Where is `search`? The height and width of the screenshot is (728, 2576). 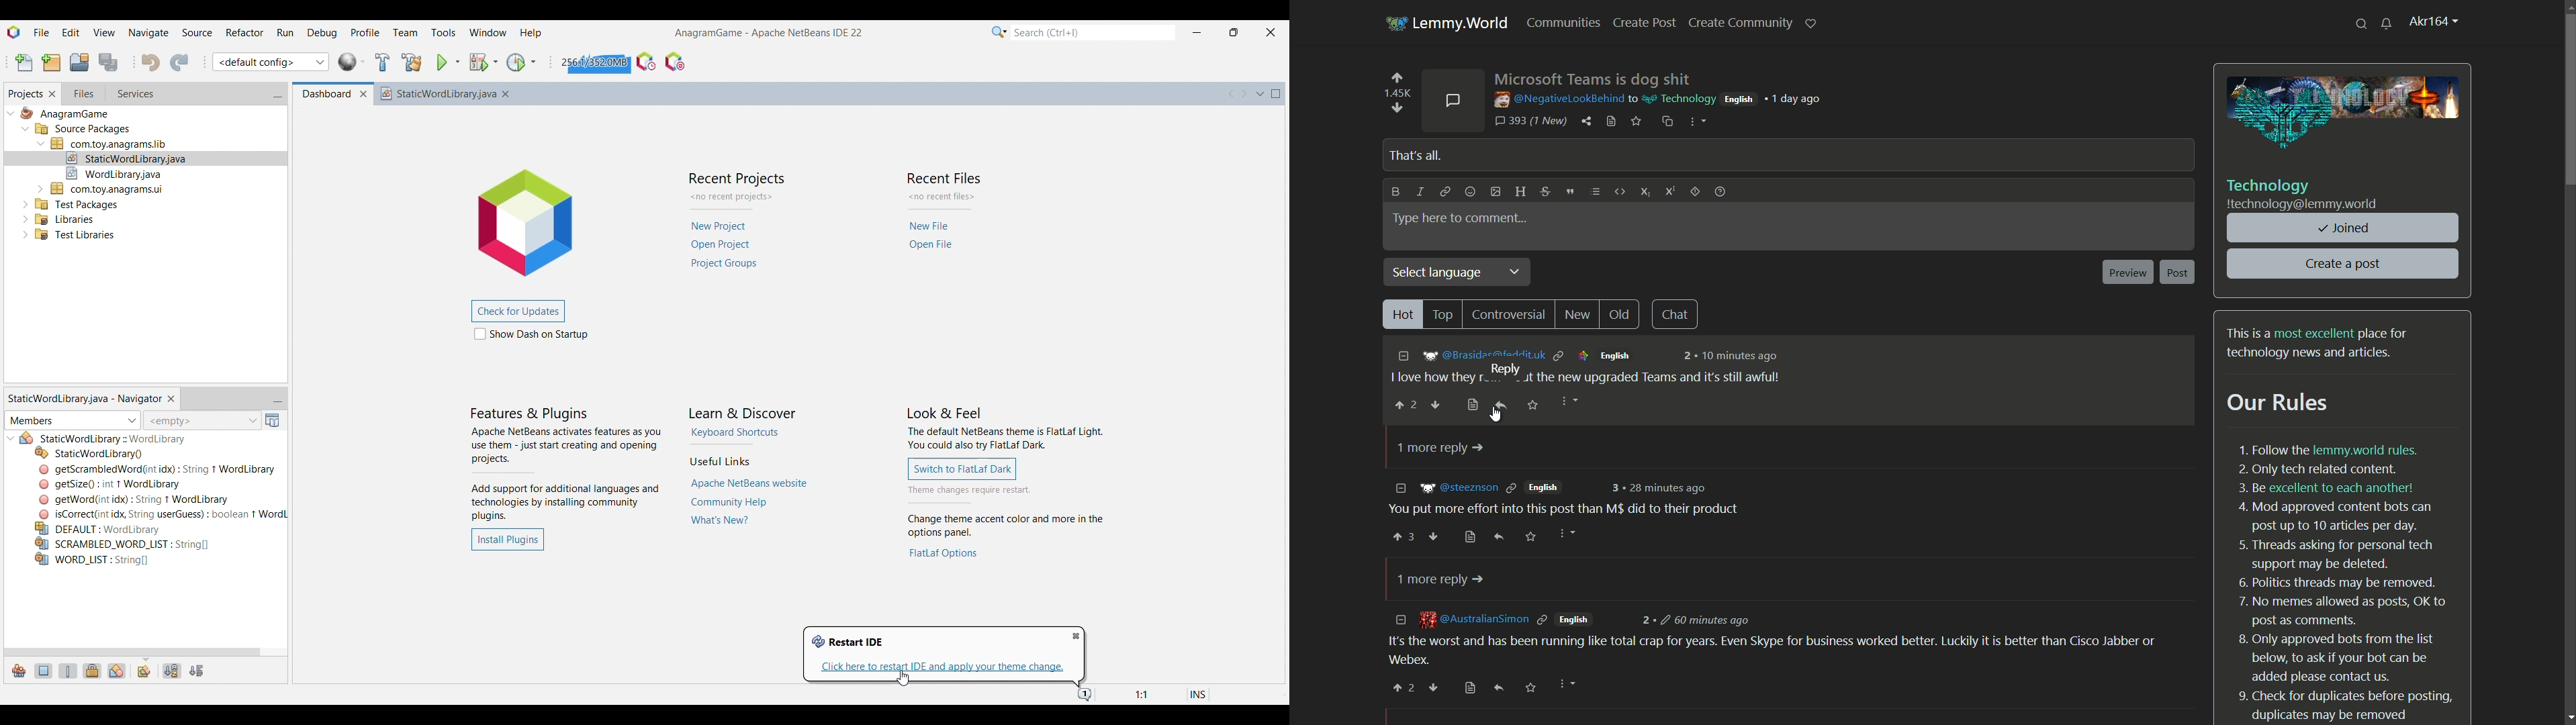 search is located at coordinates (2362, 23).